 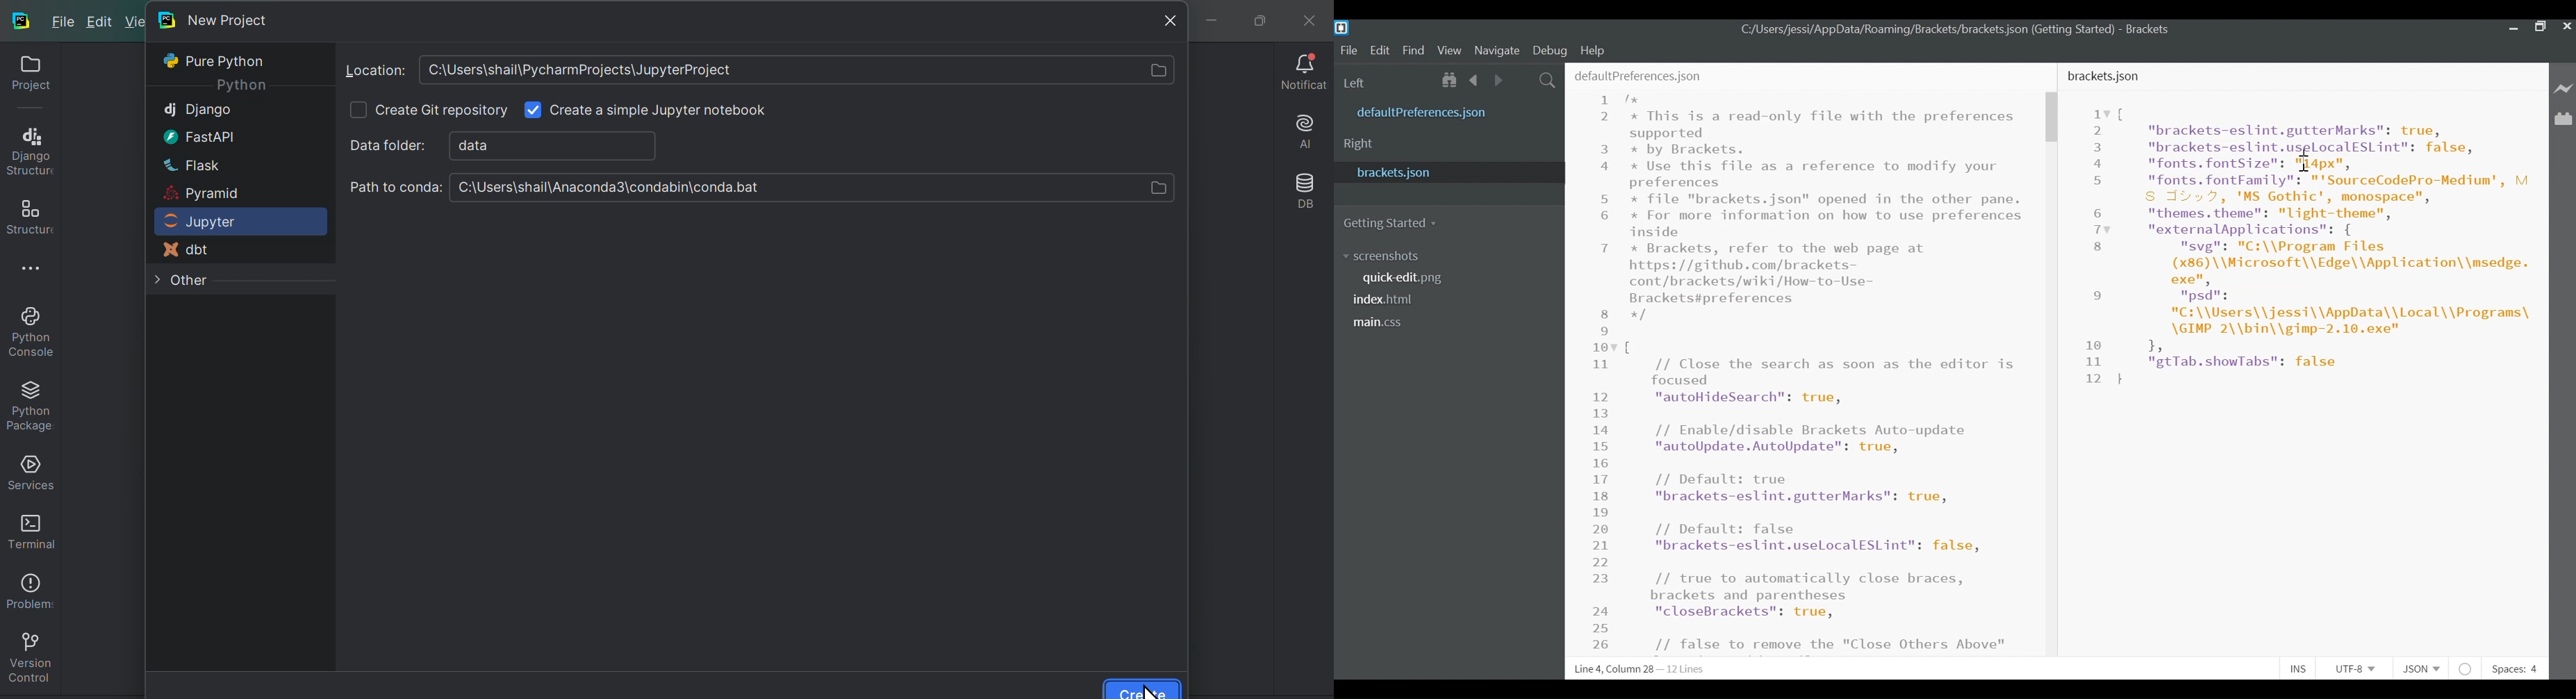 I want to click on minimize, so click(x=2512, y=27).